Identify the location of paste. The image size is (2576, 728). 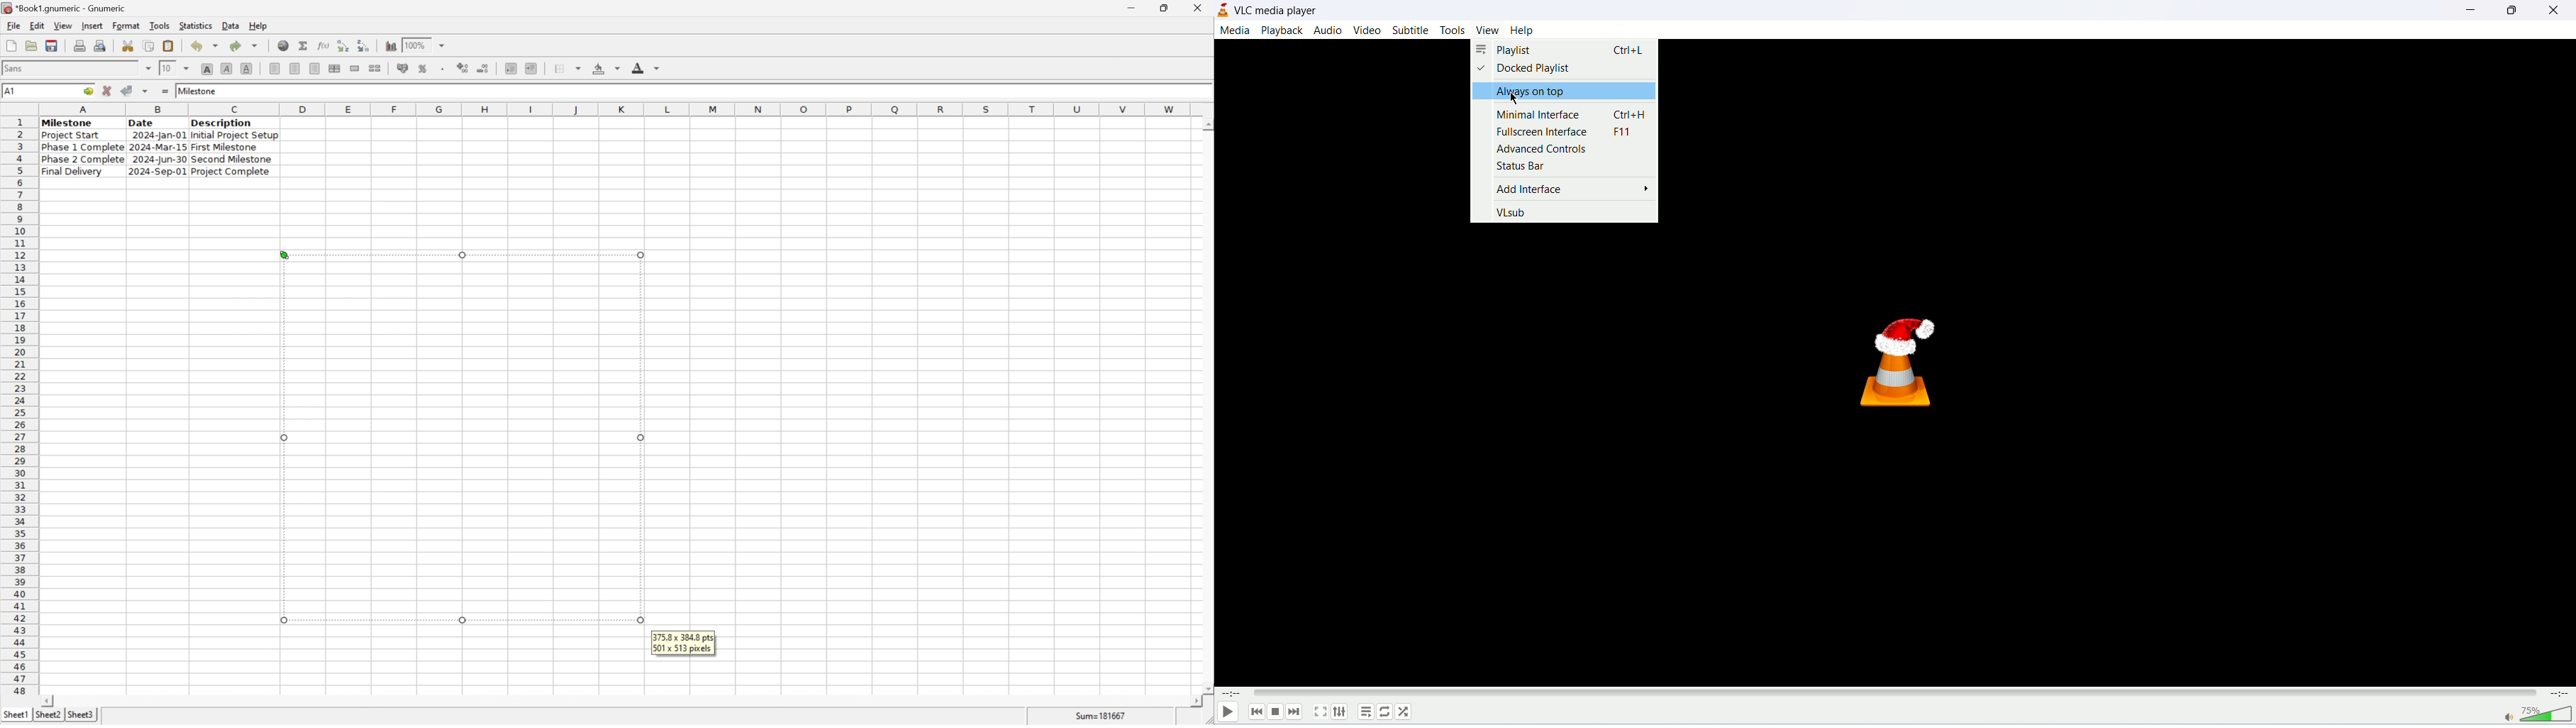
(168, 46).